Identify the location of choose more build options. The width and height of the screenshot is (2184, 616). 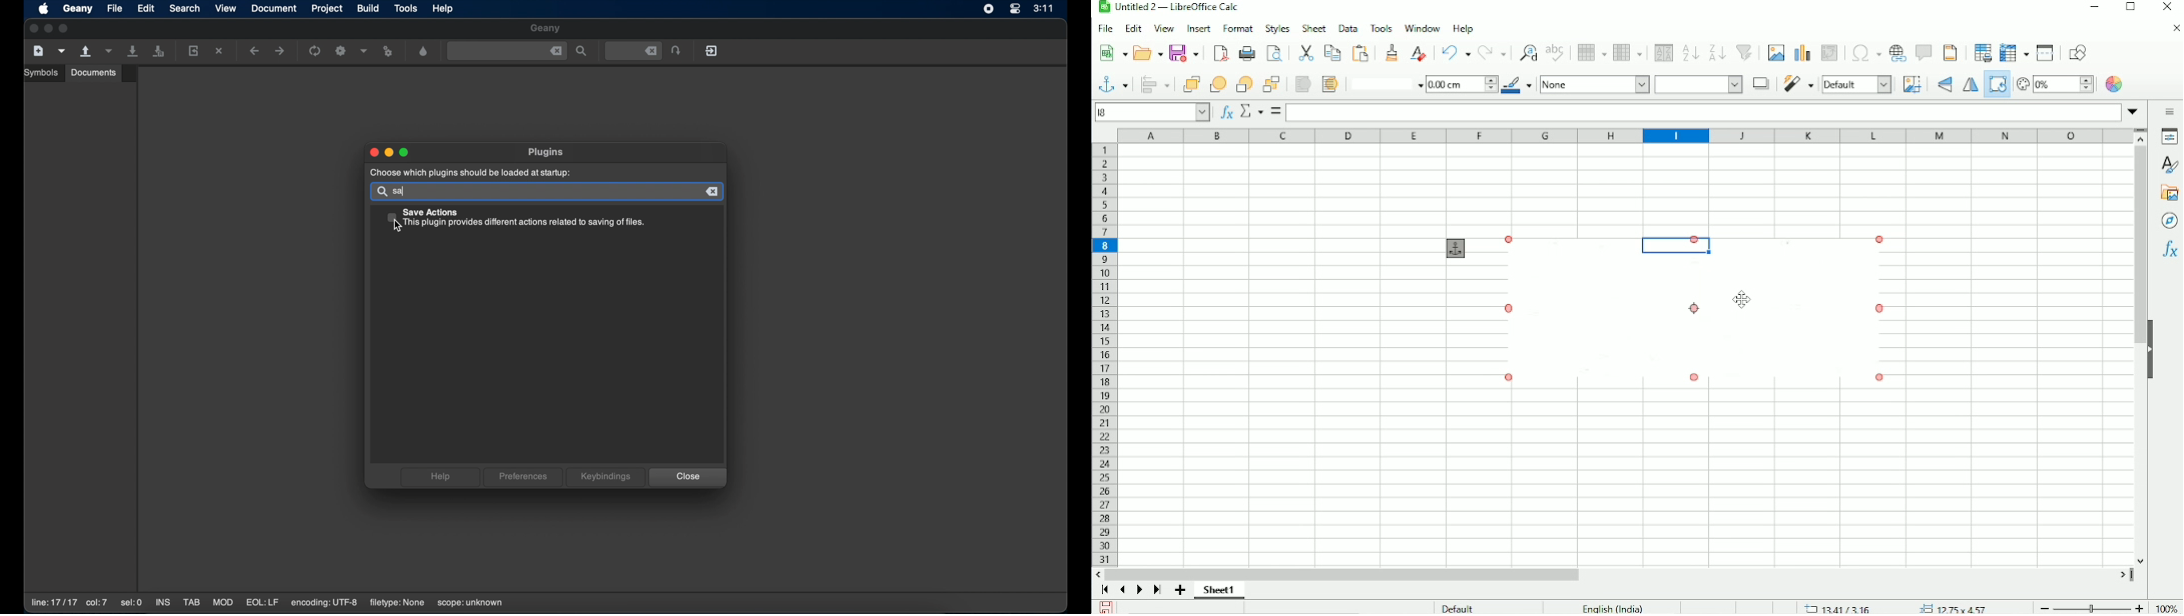
(364, 51).